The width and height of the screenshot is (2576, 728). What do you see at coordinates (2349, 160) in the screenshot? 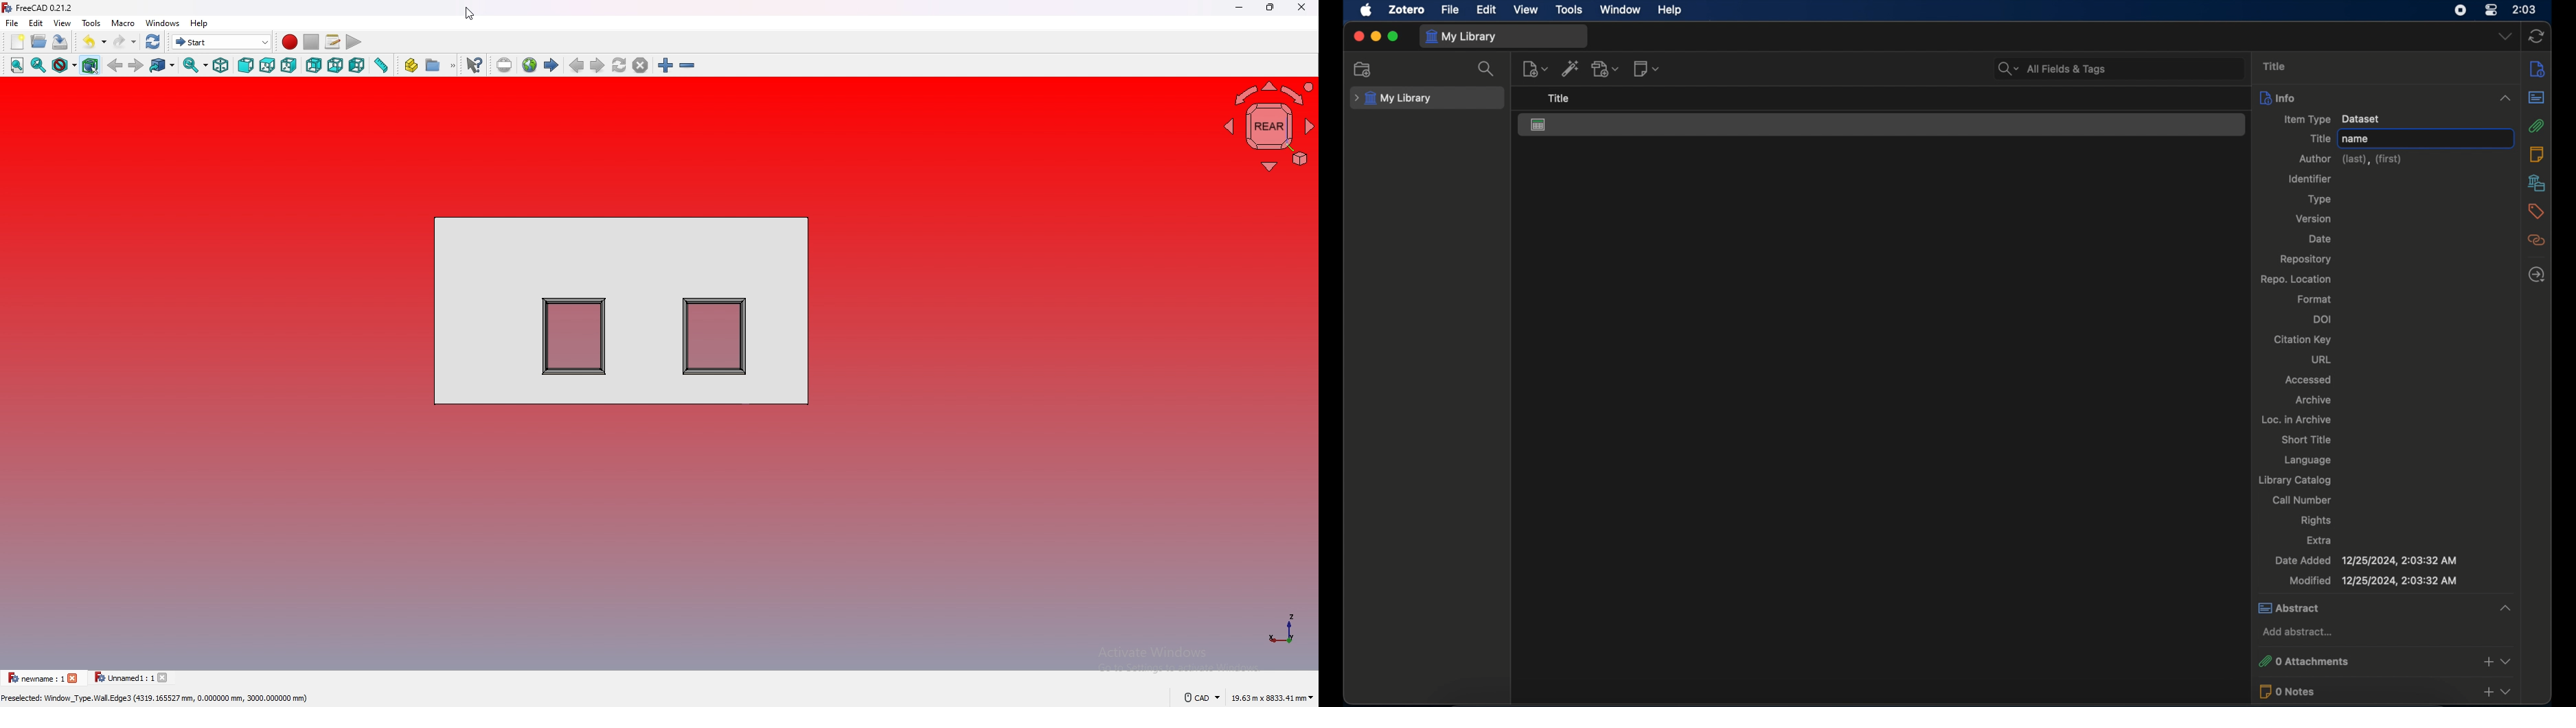
I see `author` at bounding box center [2349, 160].